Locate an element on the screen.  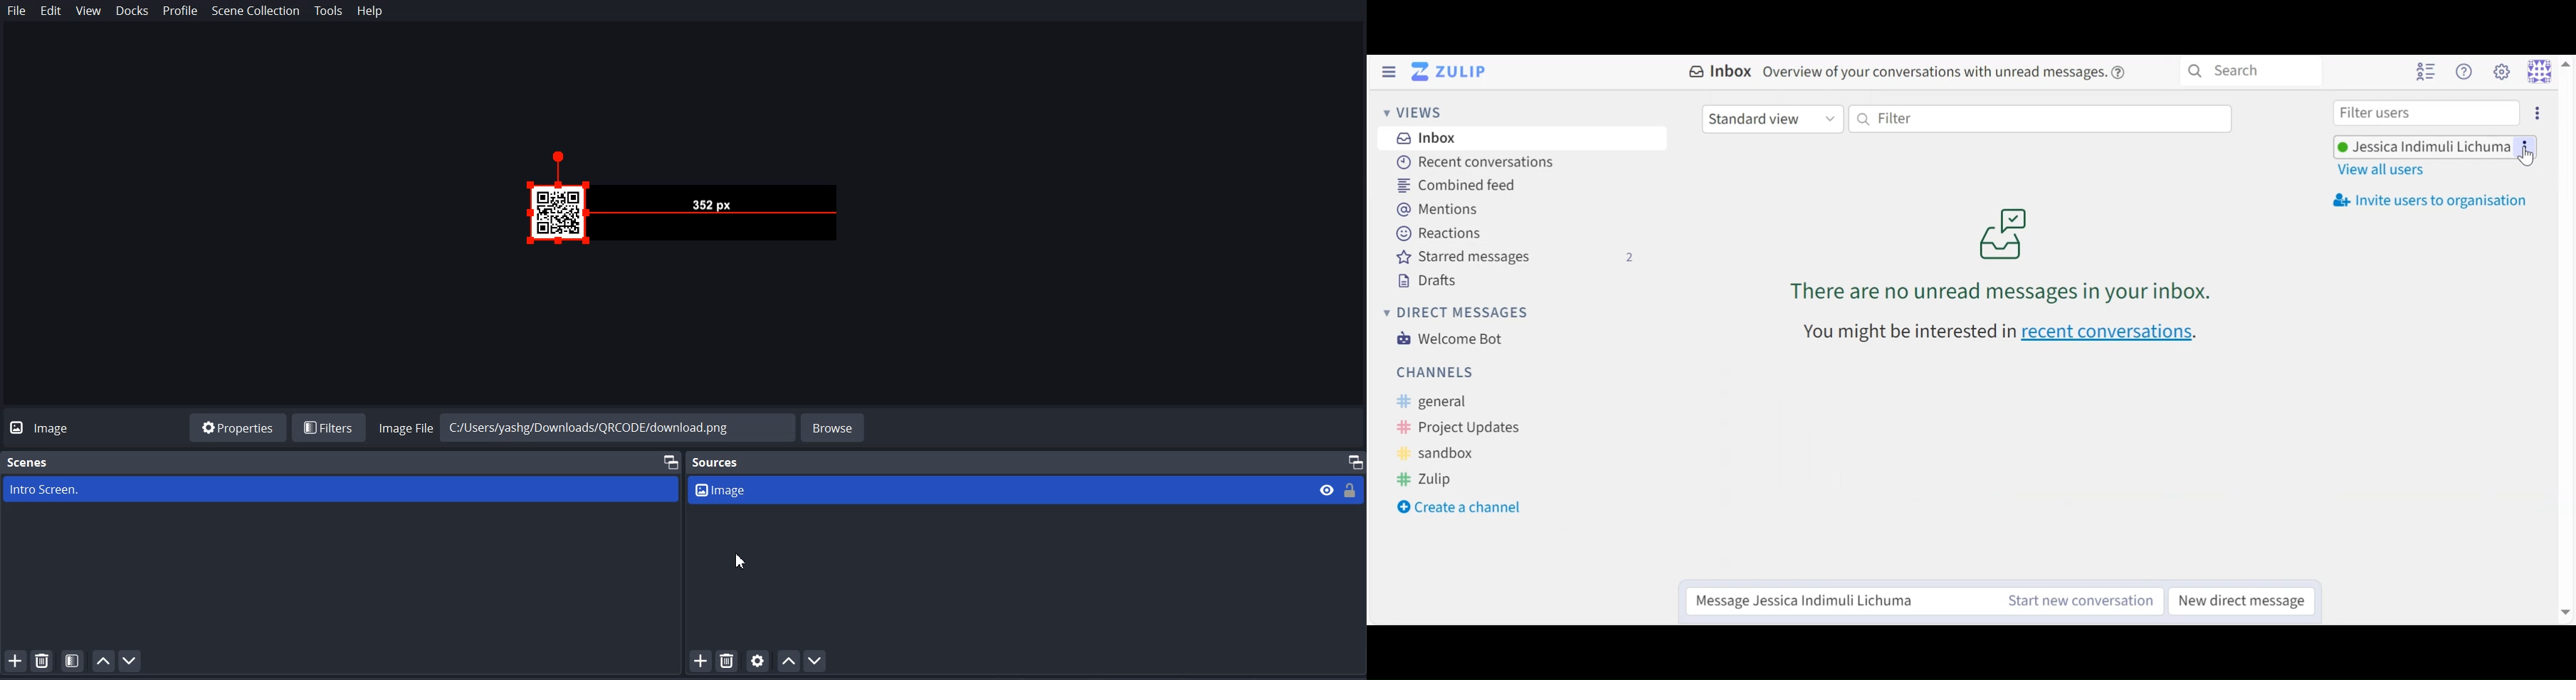
Standard user is located at coordinates (1772, 118).